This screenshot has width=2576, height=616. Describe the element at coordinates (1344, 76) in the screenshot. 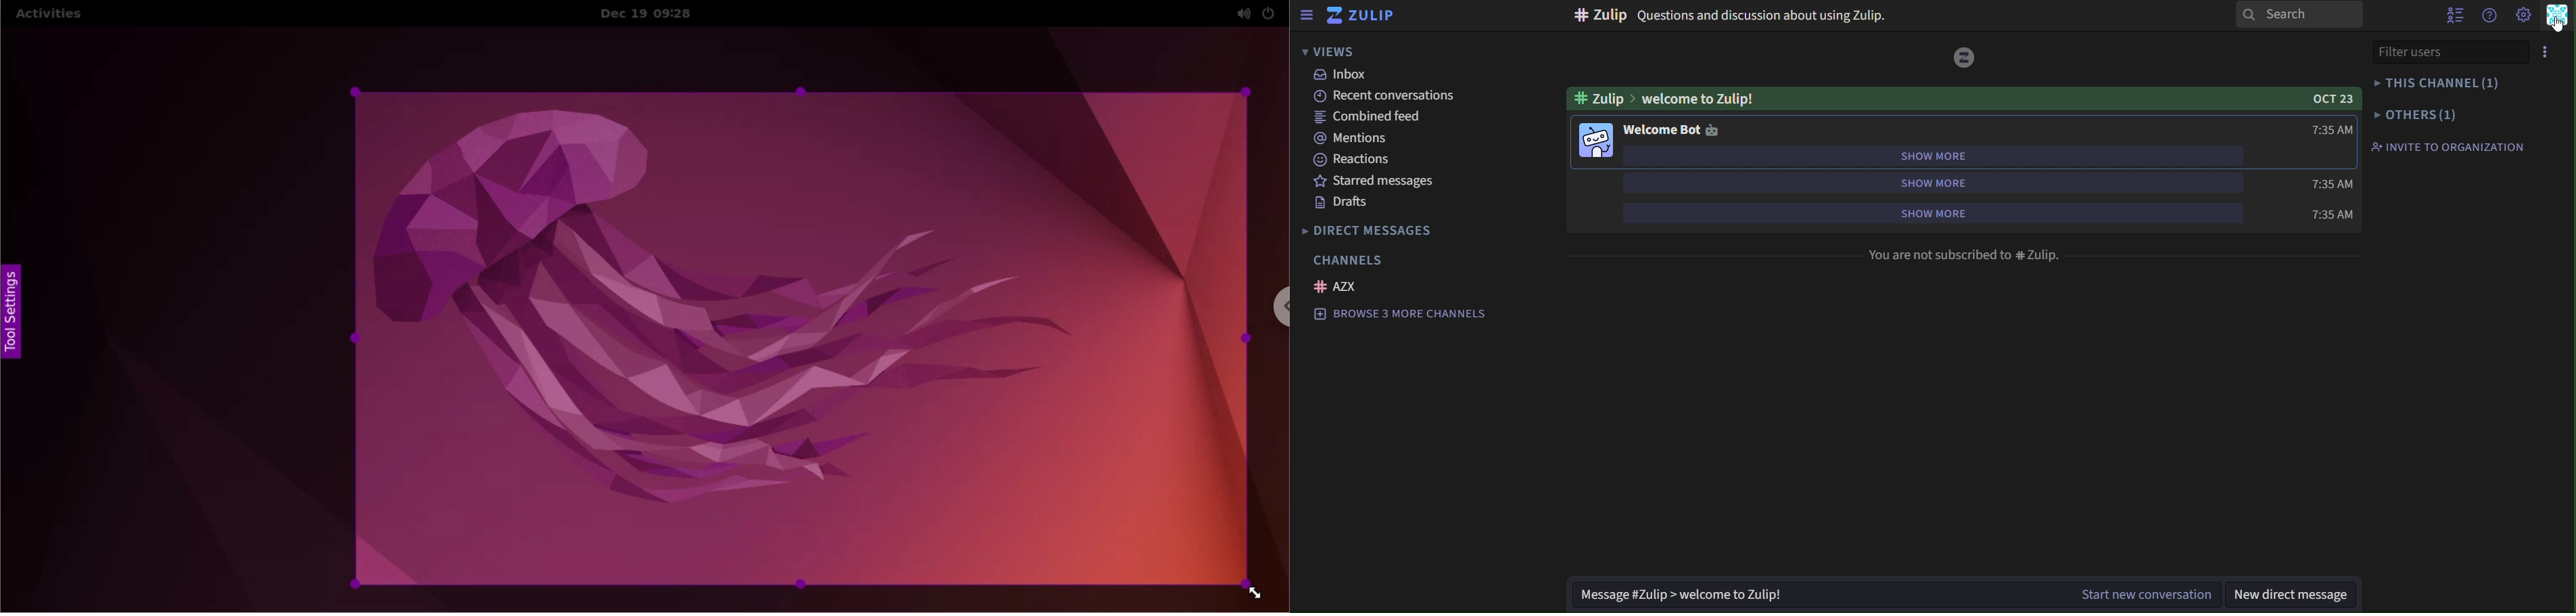

I see `inbox` at that location.